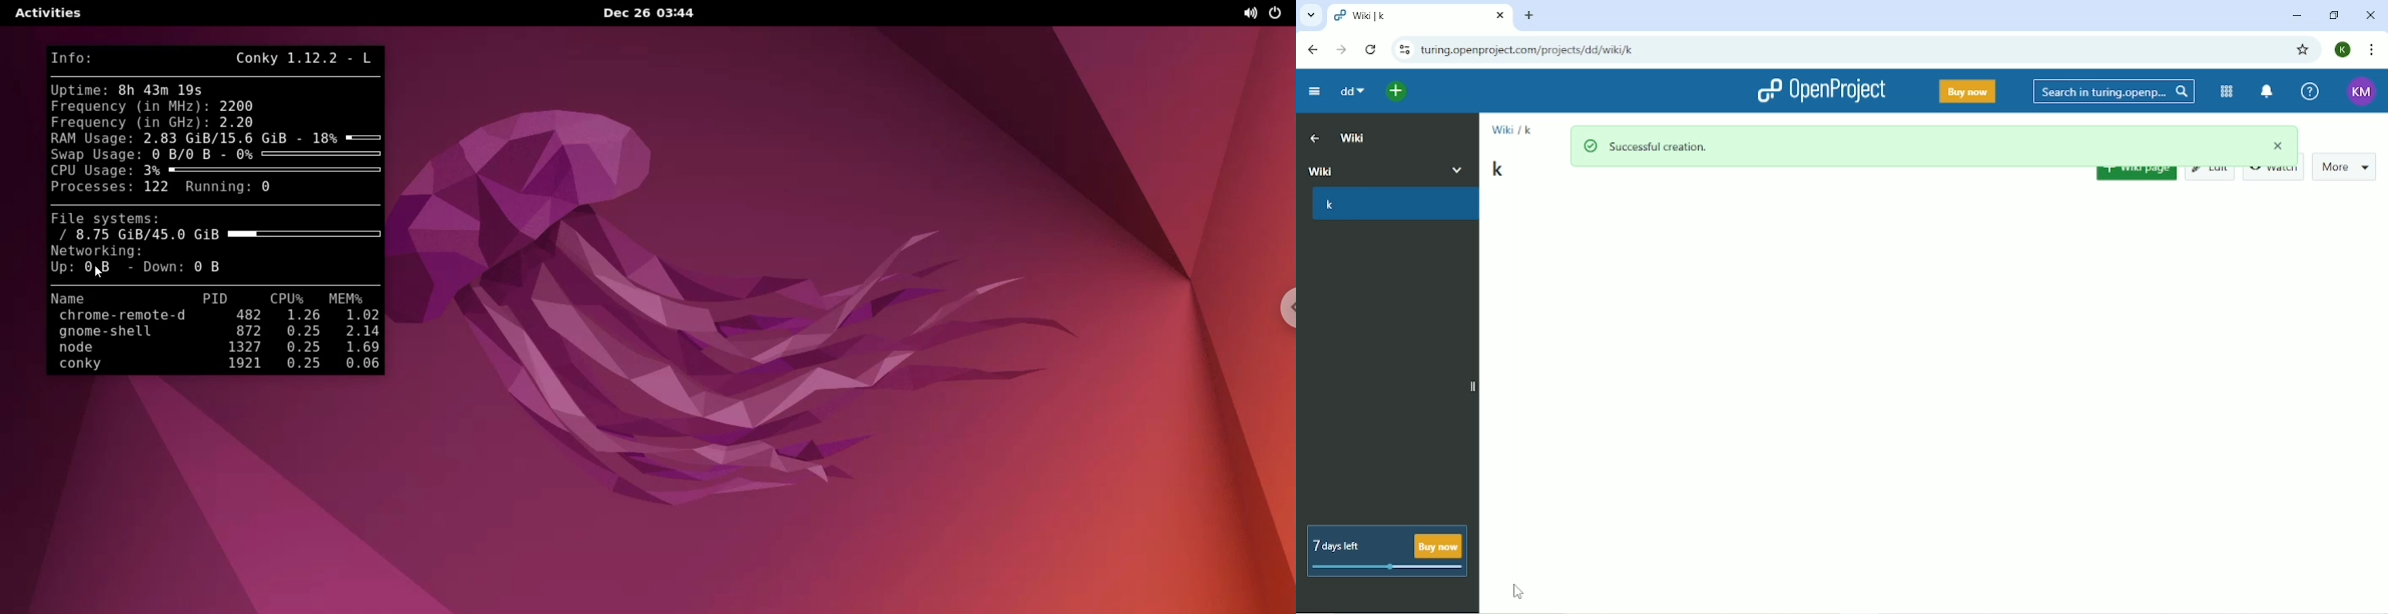 This screenshot has width=2408, height=616. Describe the element at coordinates (1341, 50) in the screenshot. I see `Forward` at that location.